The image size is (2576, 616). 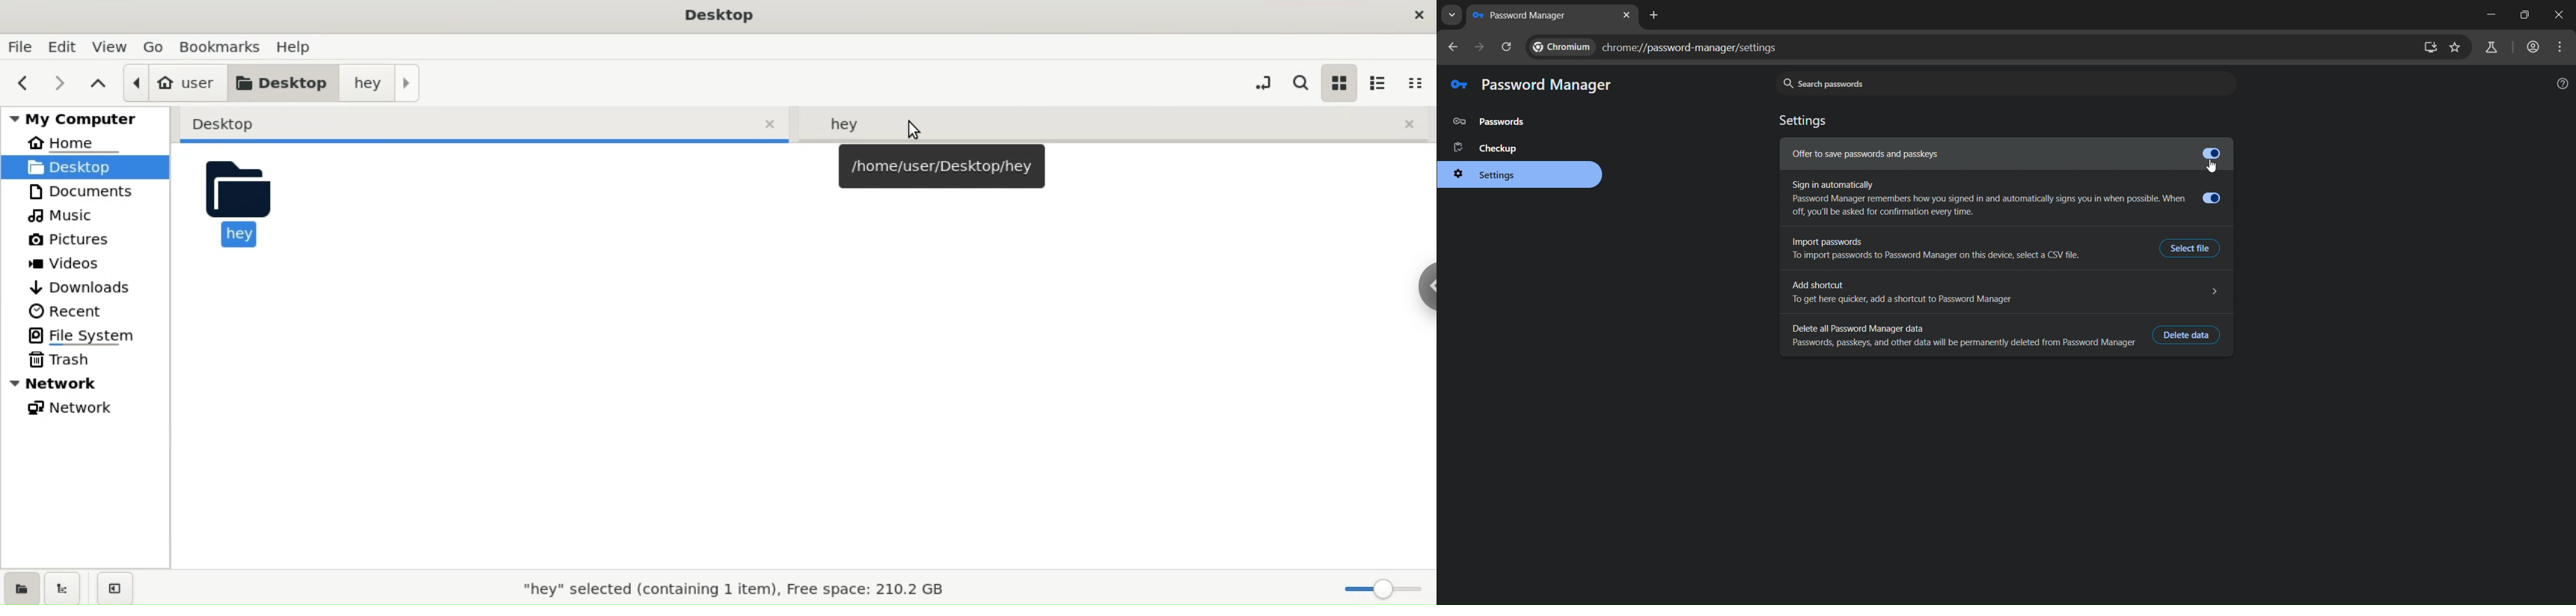 What do you see at coordinates (2496, 48) in the screenshot?
I see `search labs` at bounding box center [2496, 48].